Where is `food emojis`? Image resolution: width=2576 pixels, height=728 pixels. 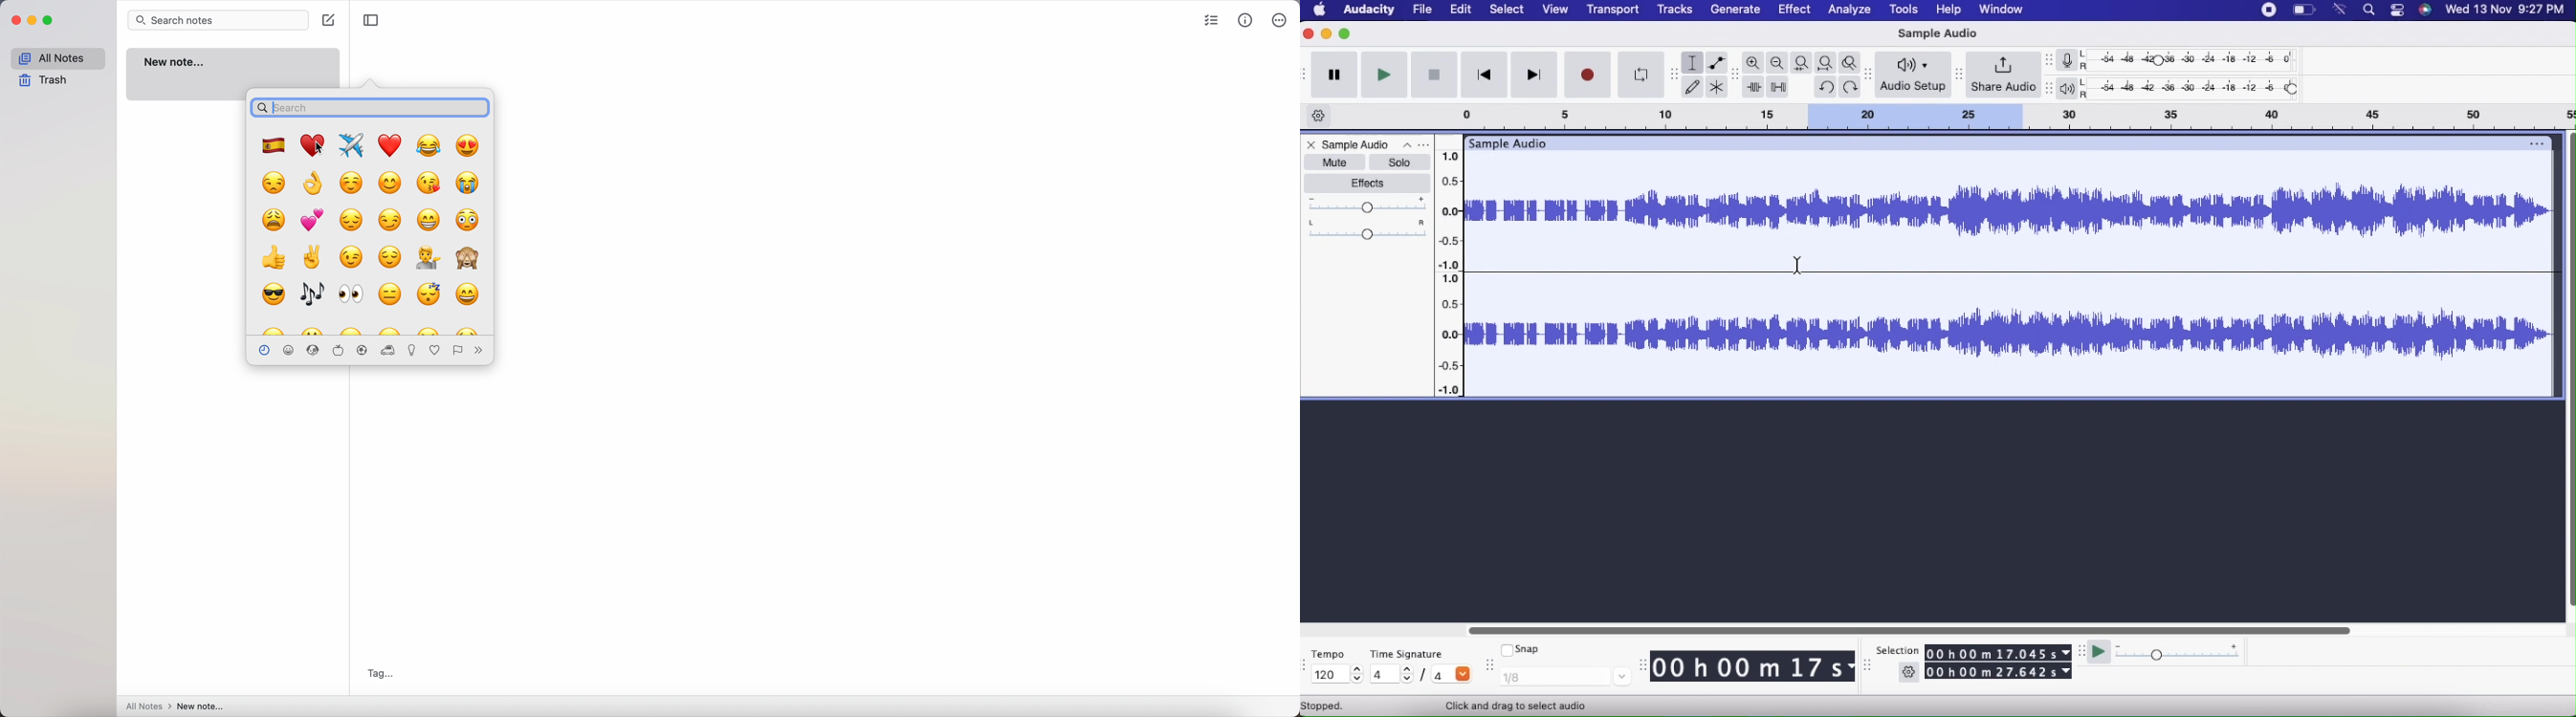
food emojis is located at coordinates (337, 350).